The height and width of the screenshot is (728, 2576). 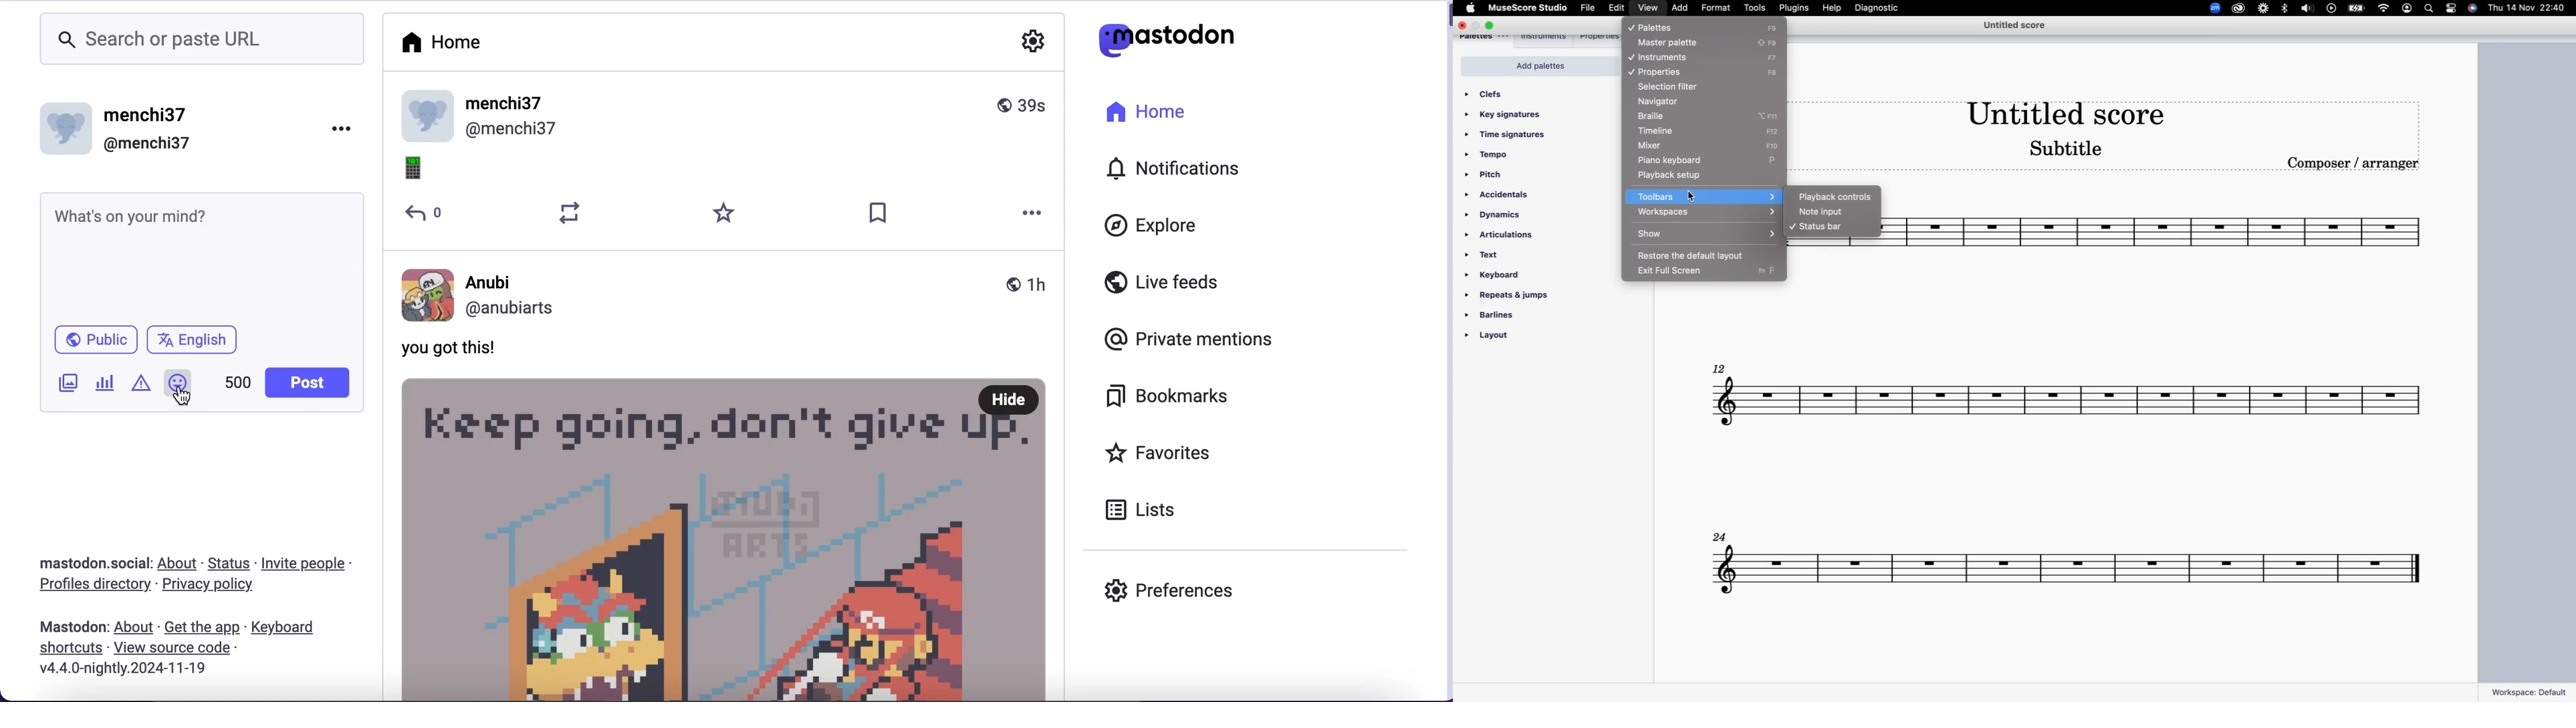 What do you see at coordinates (879, 214) in the screenshot?
I see `save` at bounding box center [879, 214].